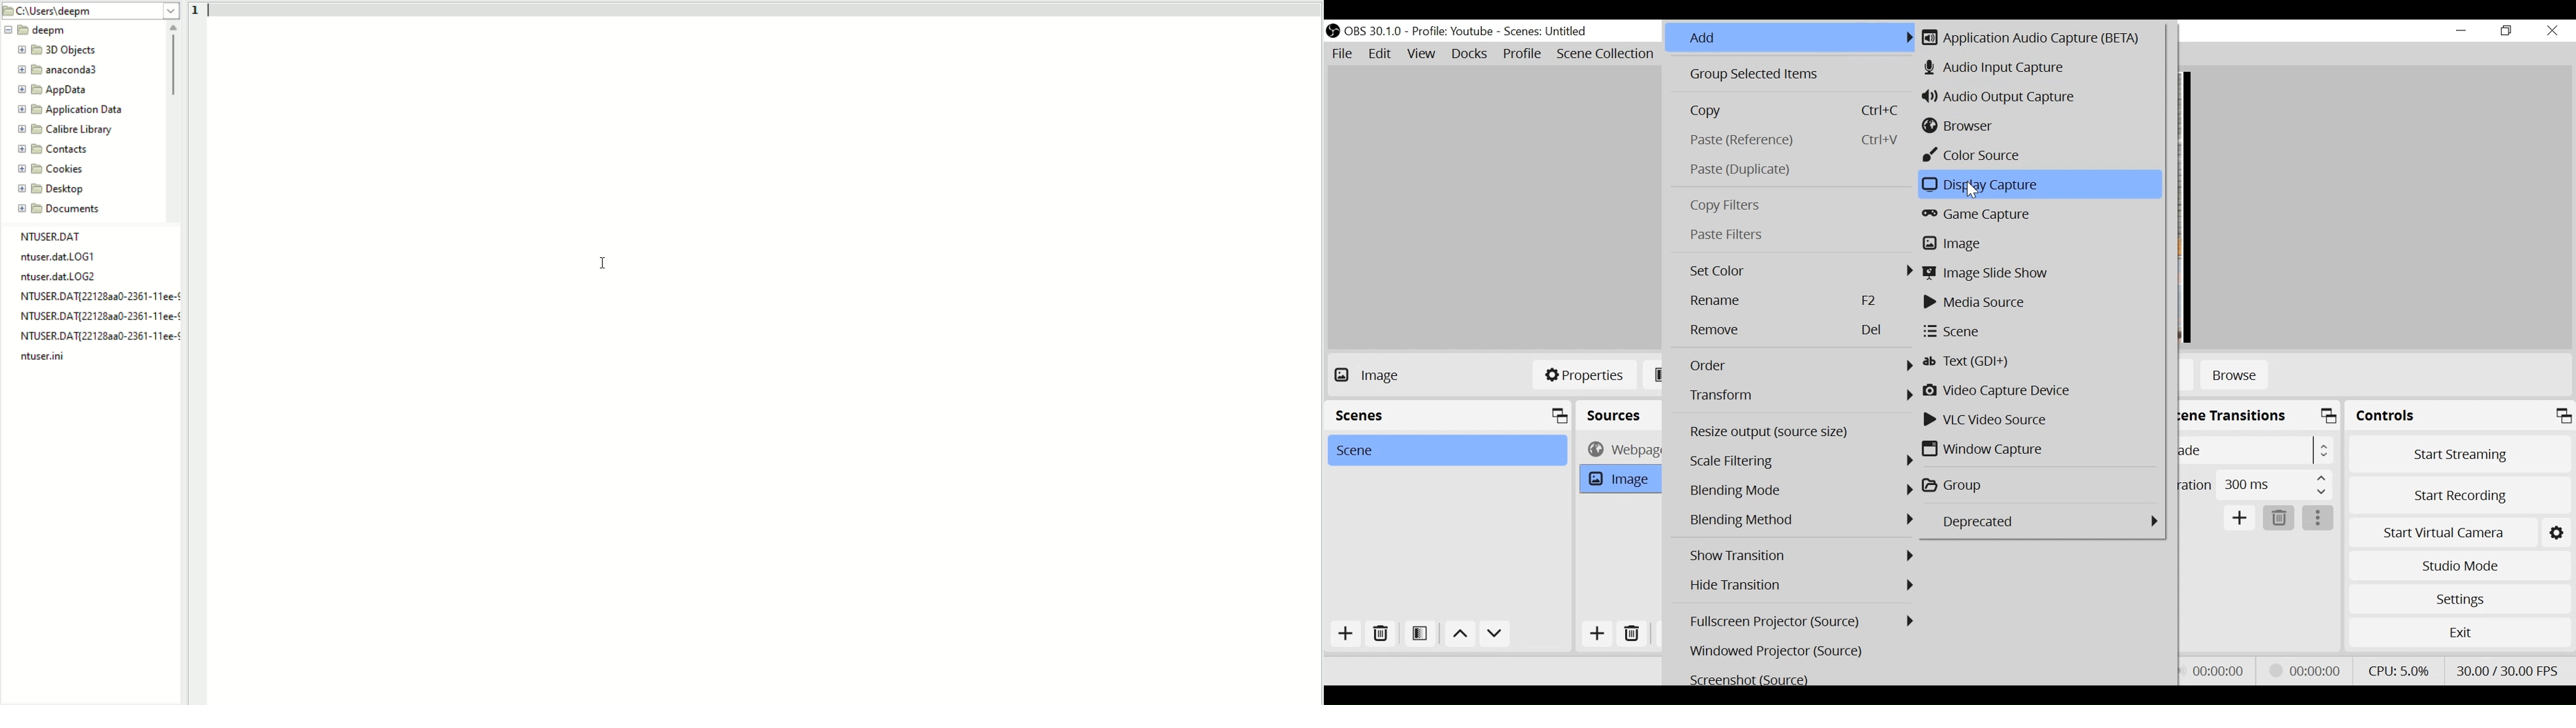 Image resolution: width=2576 pixels, height=728 pixels. I want to click on OBS Studio Desktop Icon, so click(1332, 31).